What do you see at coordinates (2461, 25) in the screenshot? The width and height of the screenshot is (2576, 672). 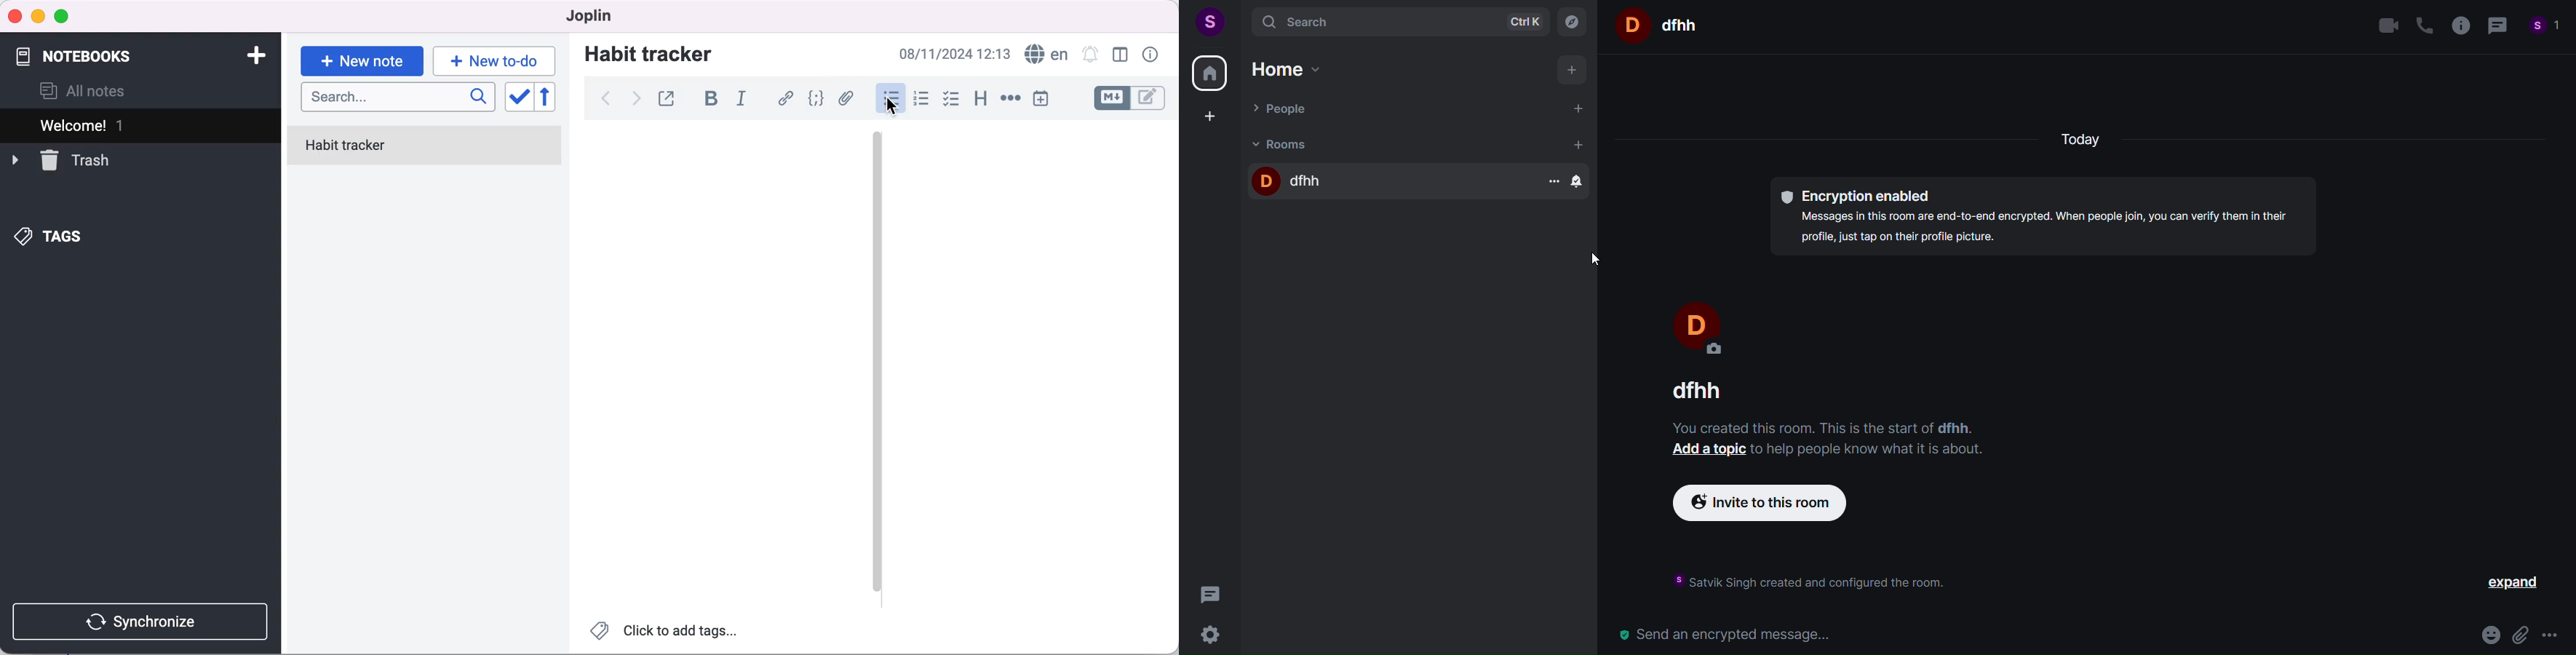 I see `room info` at bounding box center [2461, 25].